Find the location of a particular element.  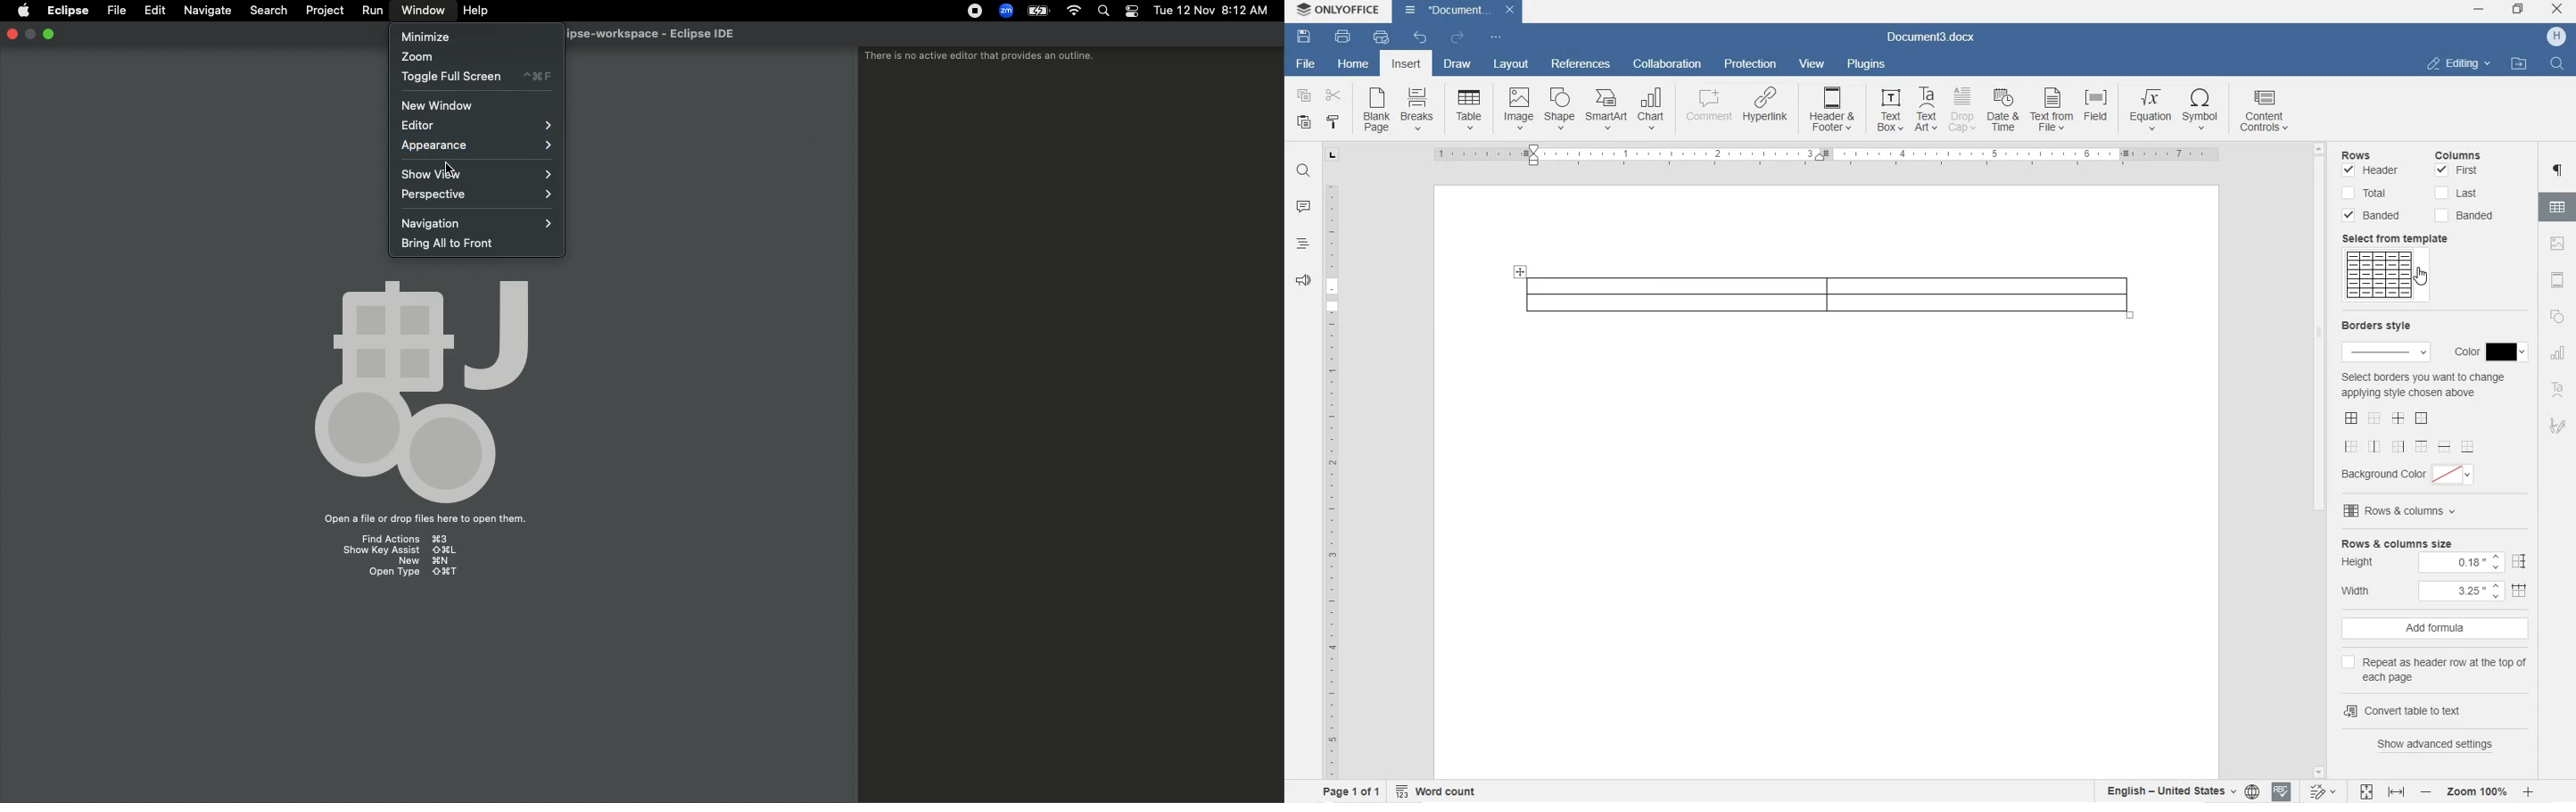

Drop Cap is located at coordinates (1963, 110).